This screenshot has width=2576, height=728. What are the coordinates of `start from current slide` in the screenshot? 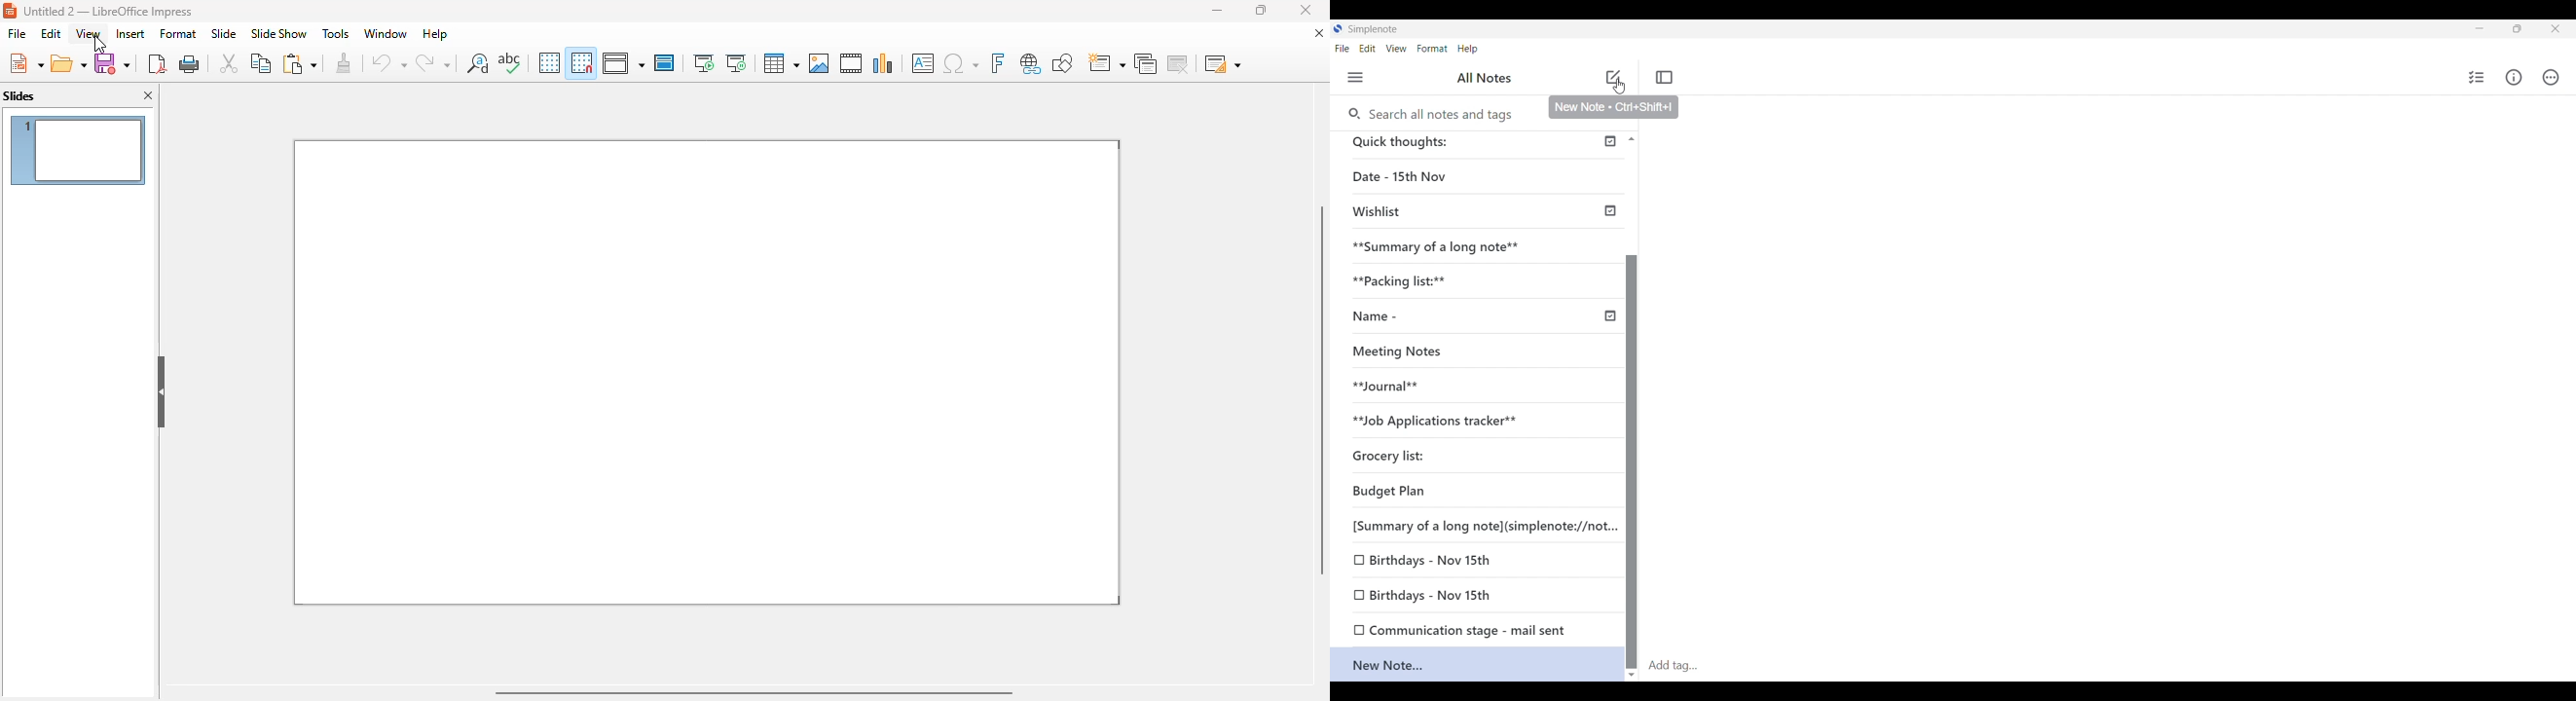 It's located at (736, 63).